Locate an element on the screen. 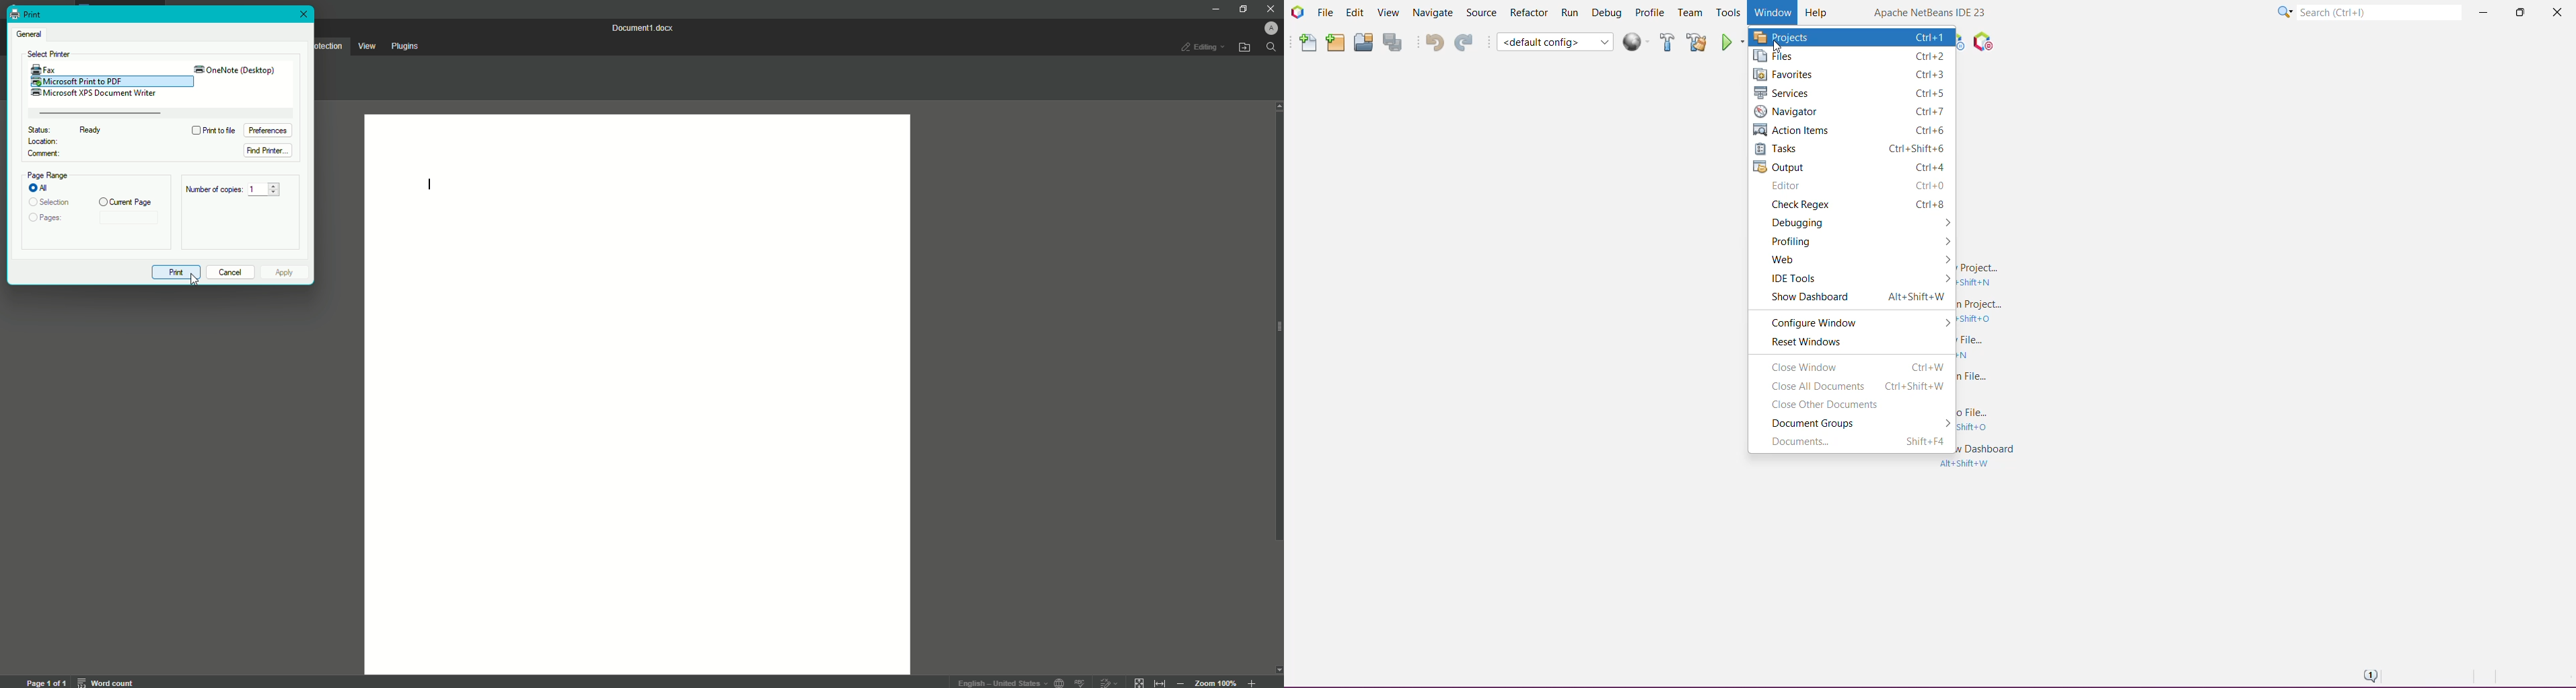 The image size is (2576, 700). Close is located at coordinates (1270, 9).